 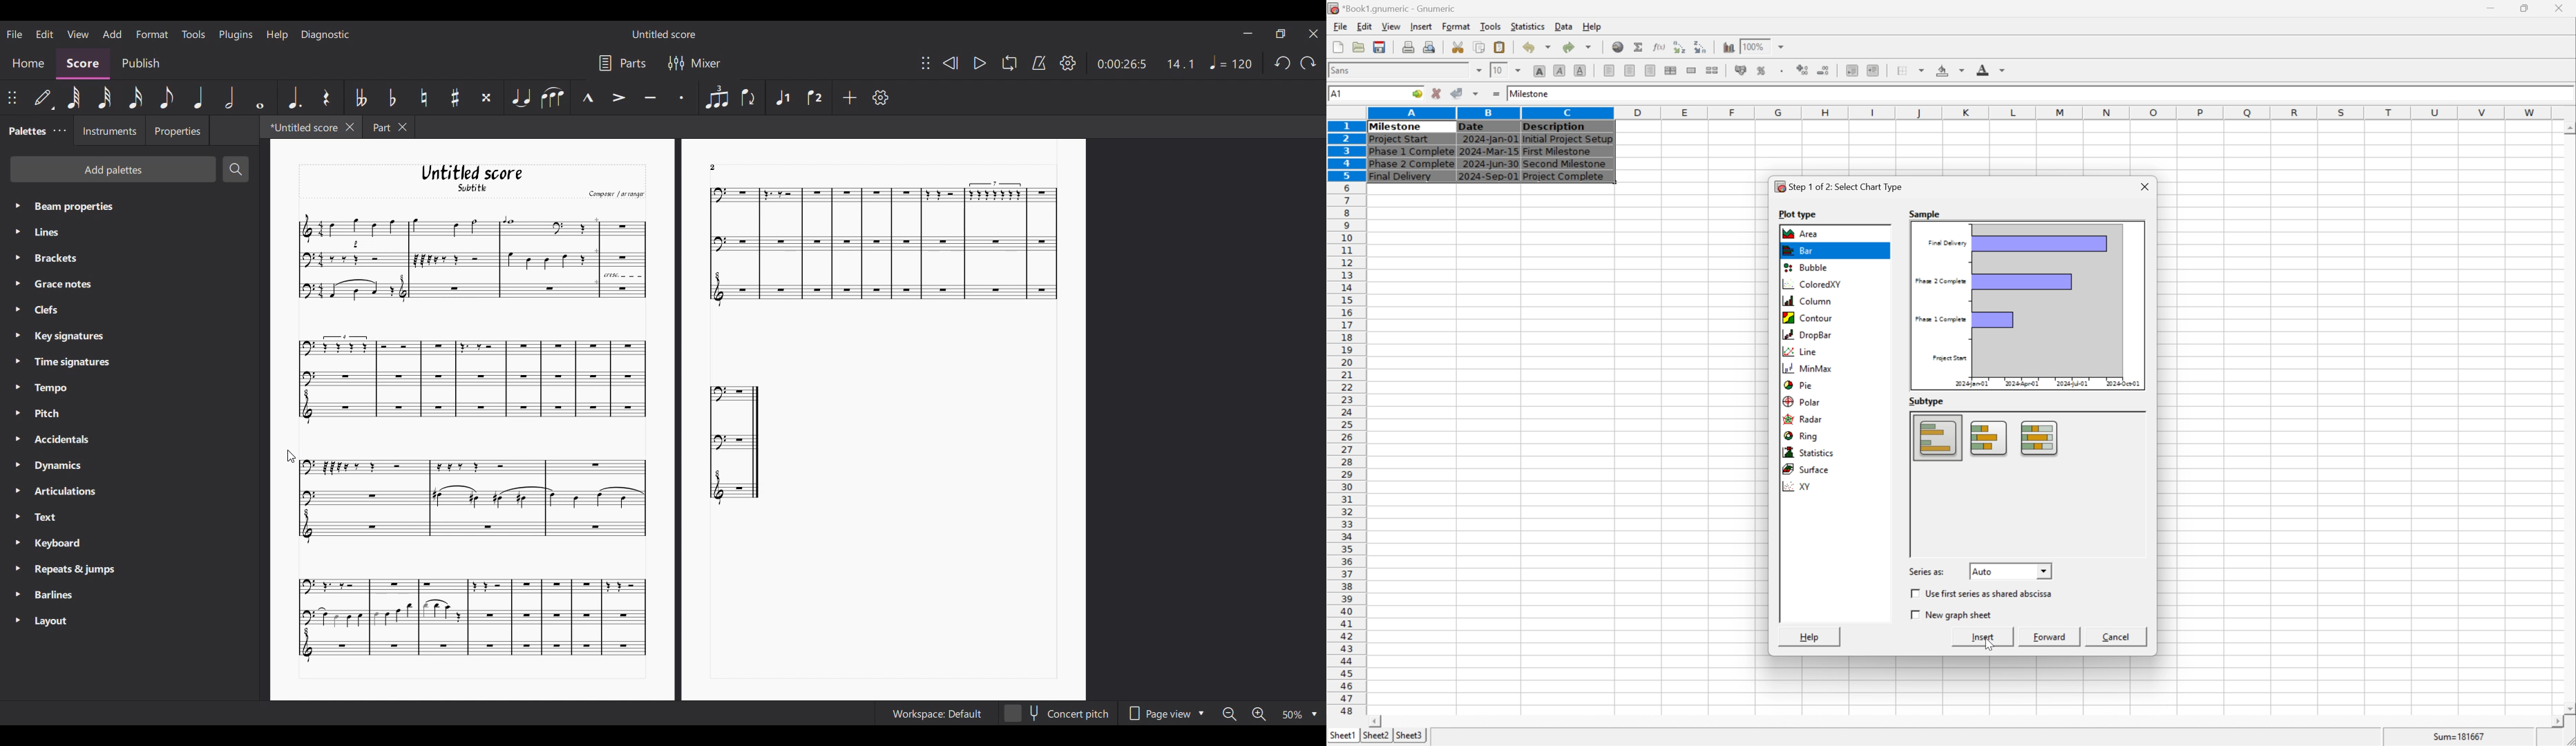 What do you see at coordinates (1990, 439) in the screenshot?
I see `bar chart subtype` at bounding box center [1990, 439].